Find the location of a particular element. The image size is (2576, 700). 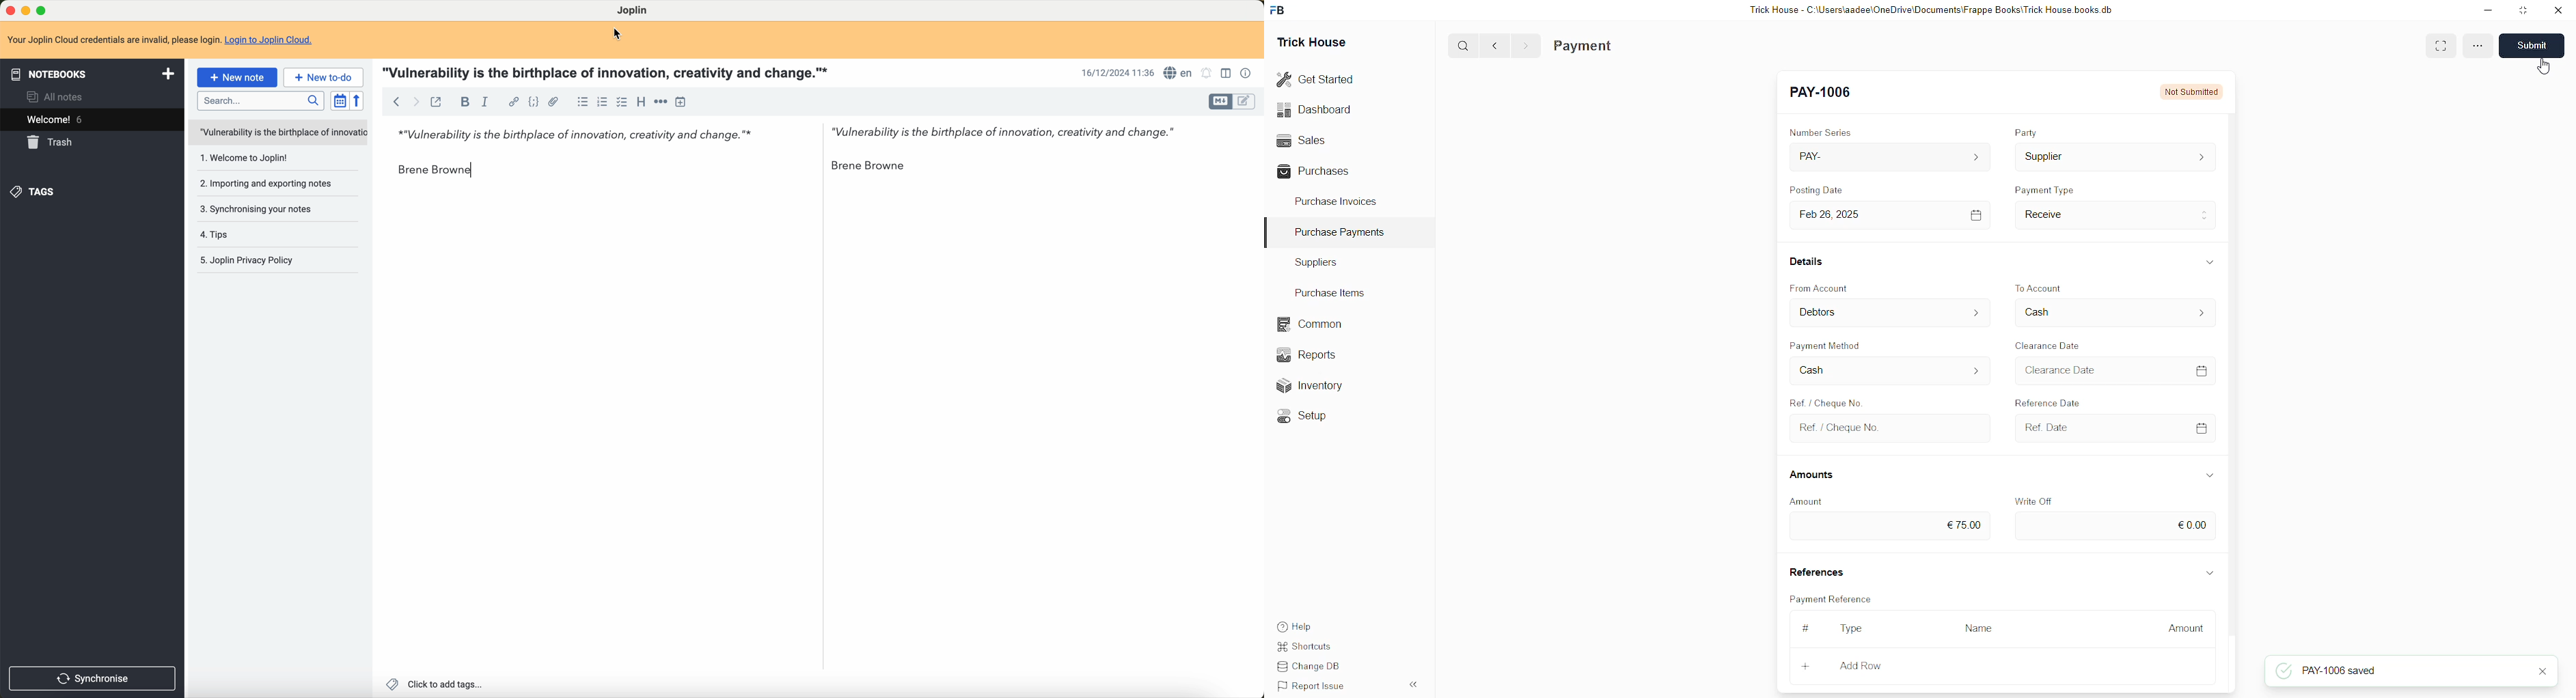

Not submitted is located at coordinates (2187, 90).